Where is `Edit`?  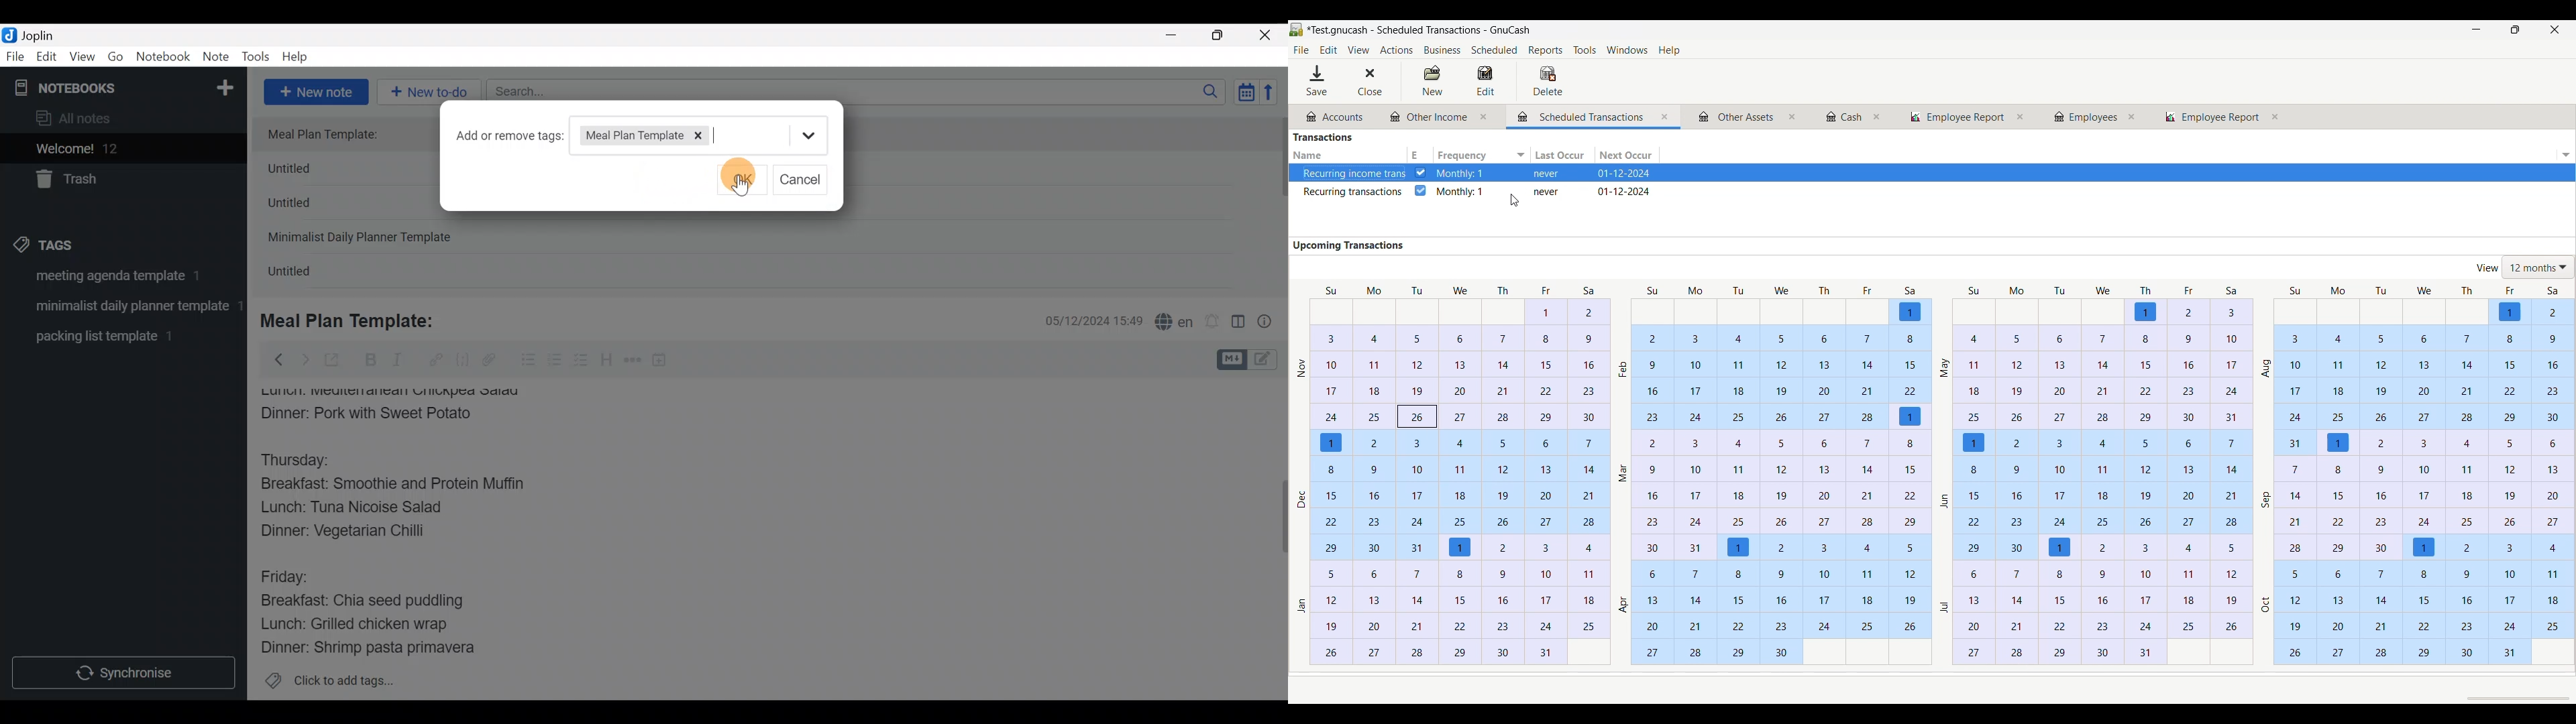 Edit is located at coordinates (47, 59).